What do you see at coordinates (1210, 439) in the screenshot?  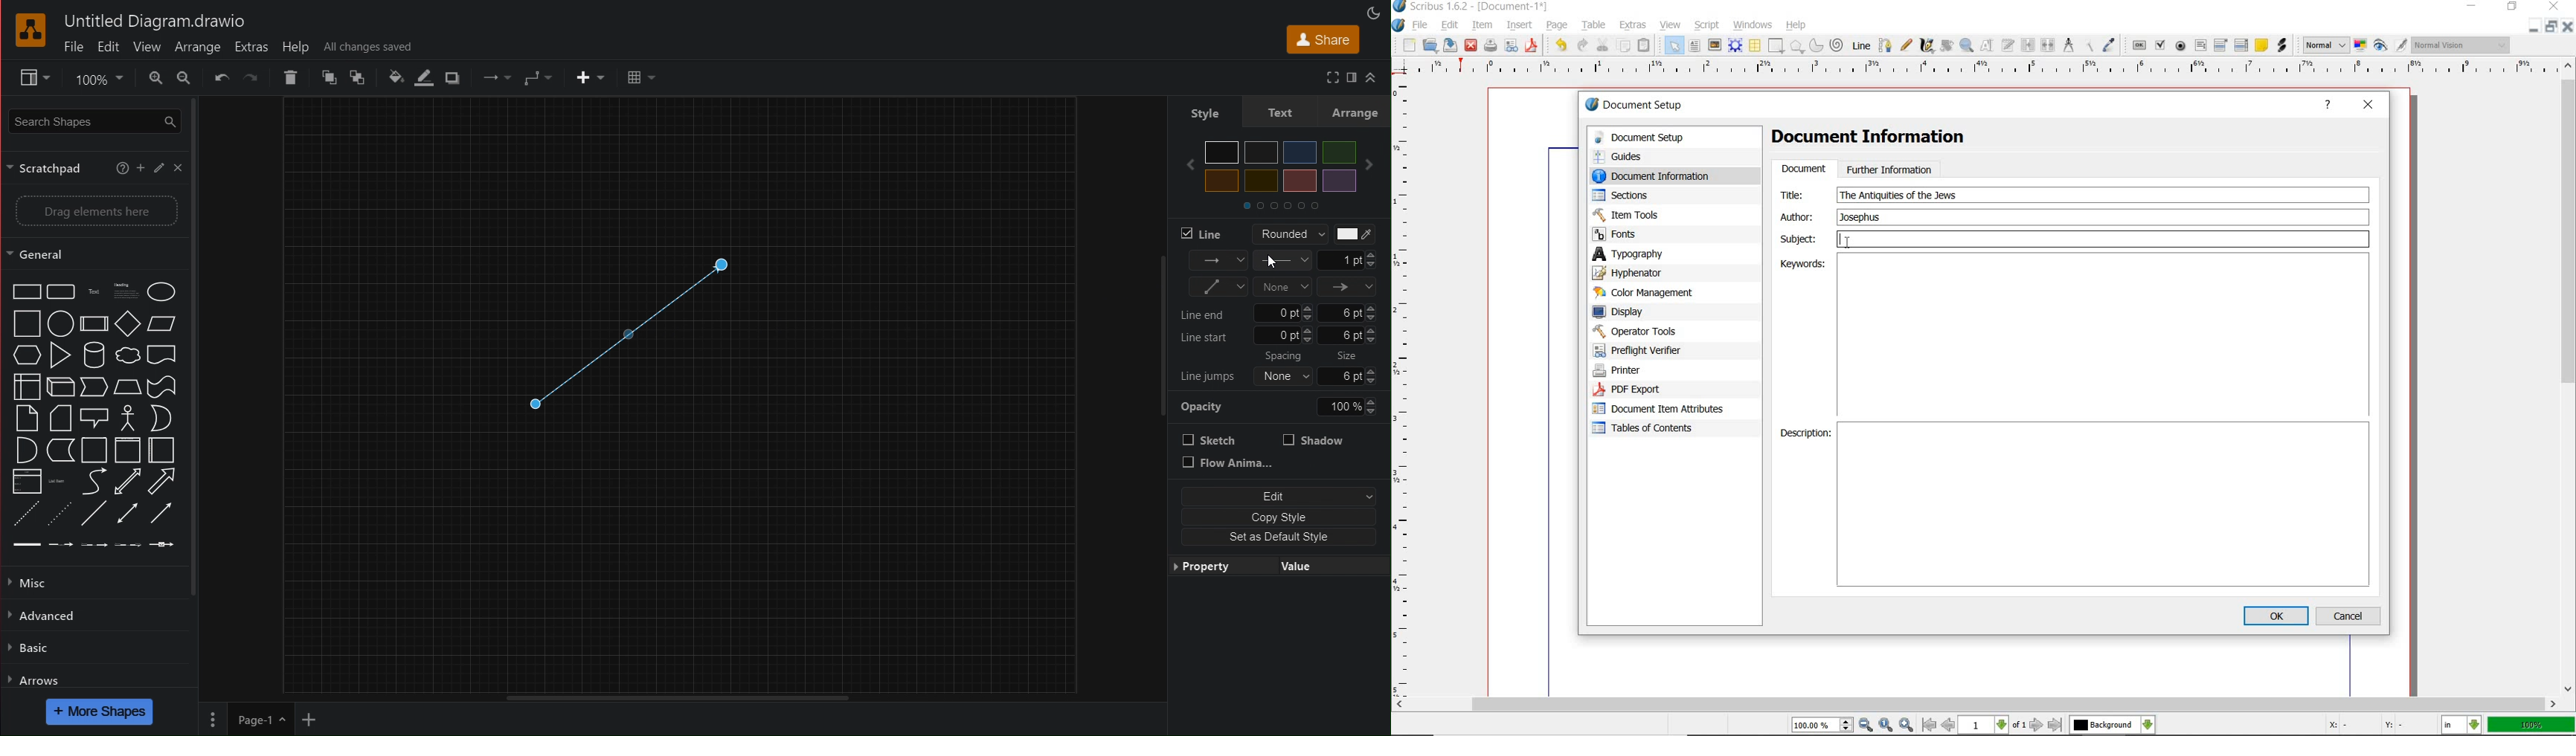 I see `Sketch` at bounding box center [1210, 439].